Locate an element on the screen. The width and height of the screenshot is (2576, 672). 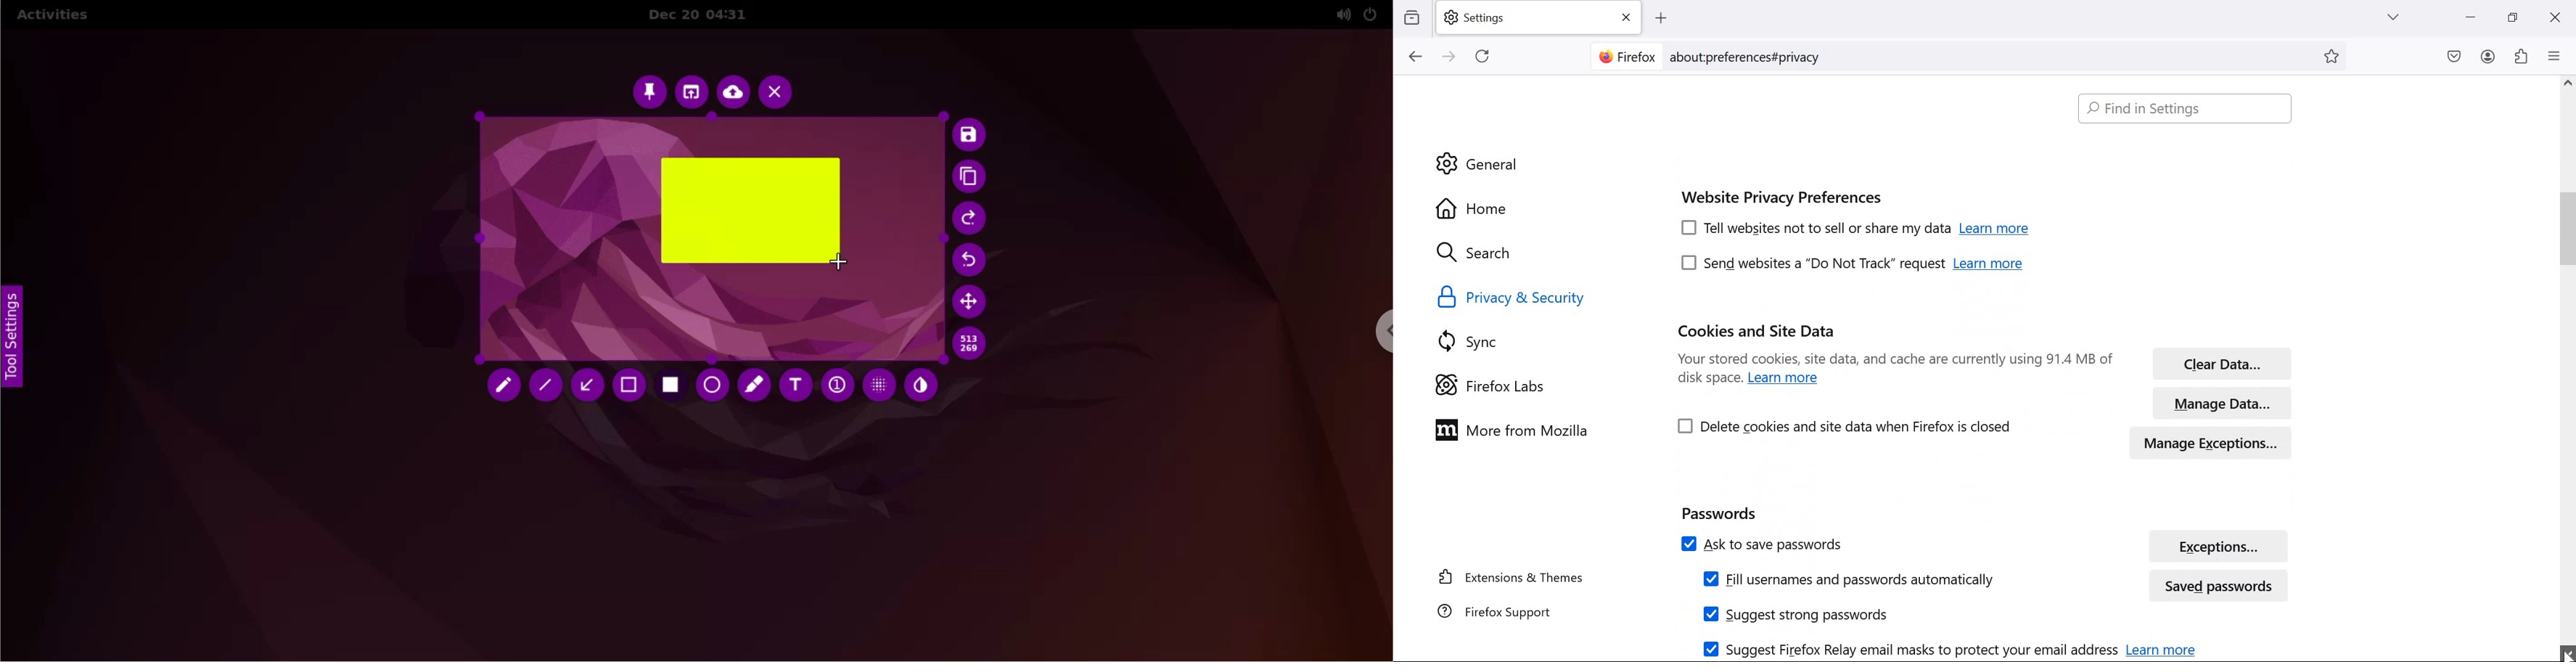
exceptions is located at coordinates (2221, 547).